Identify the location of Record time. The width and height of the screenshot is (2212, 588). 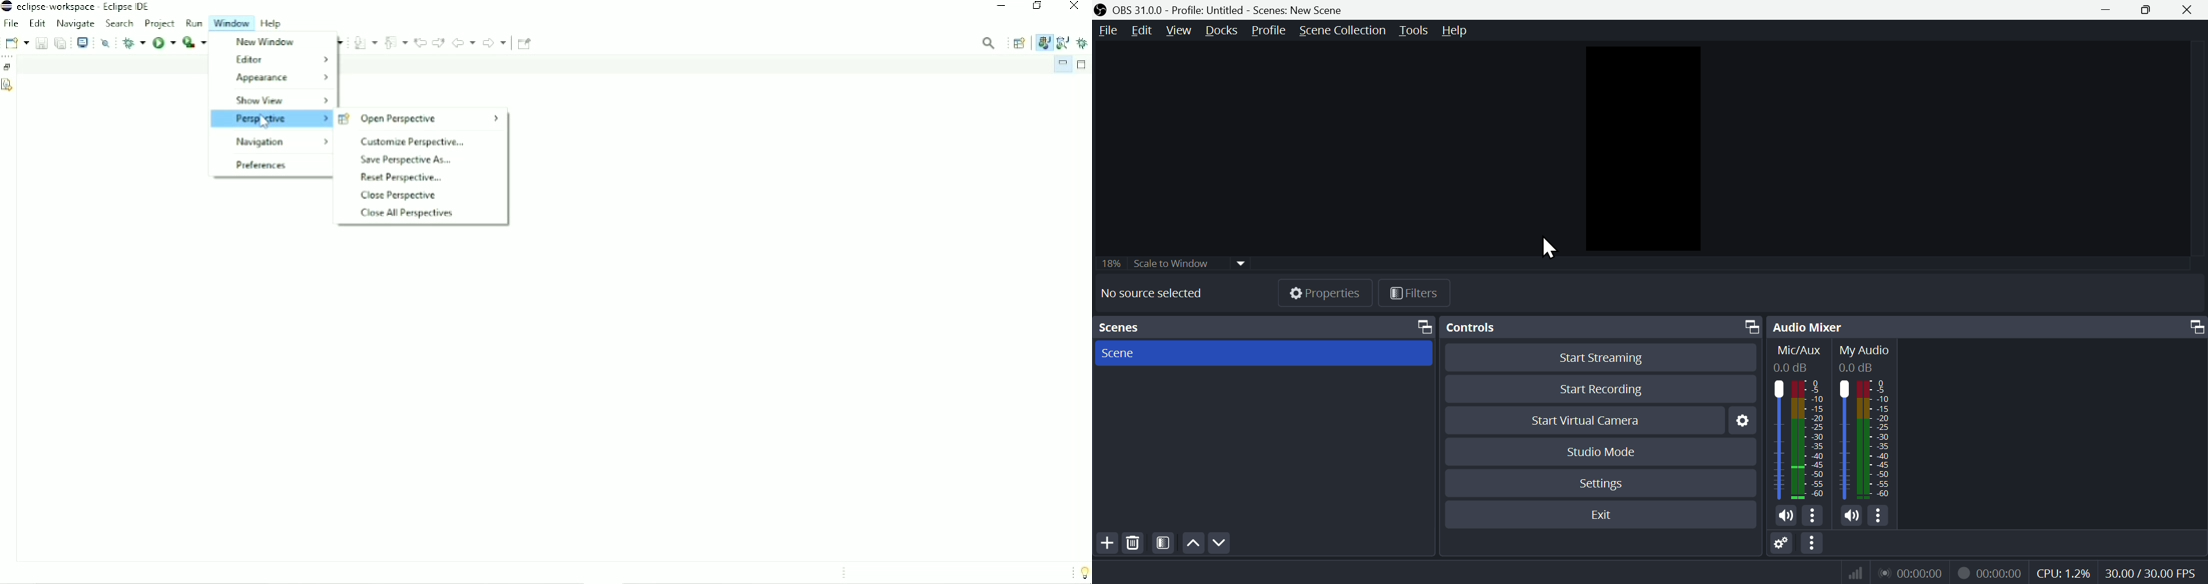
(1992, 571).